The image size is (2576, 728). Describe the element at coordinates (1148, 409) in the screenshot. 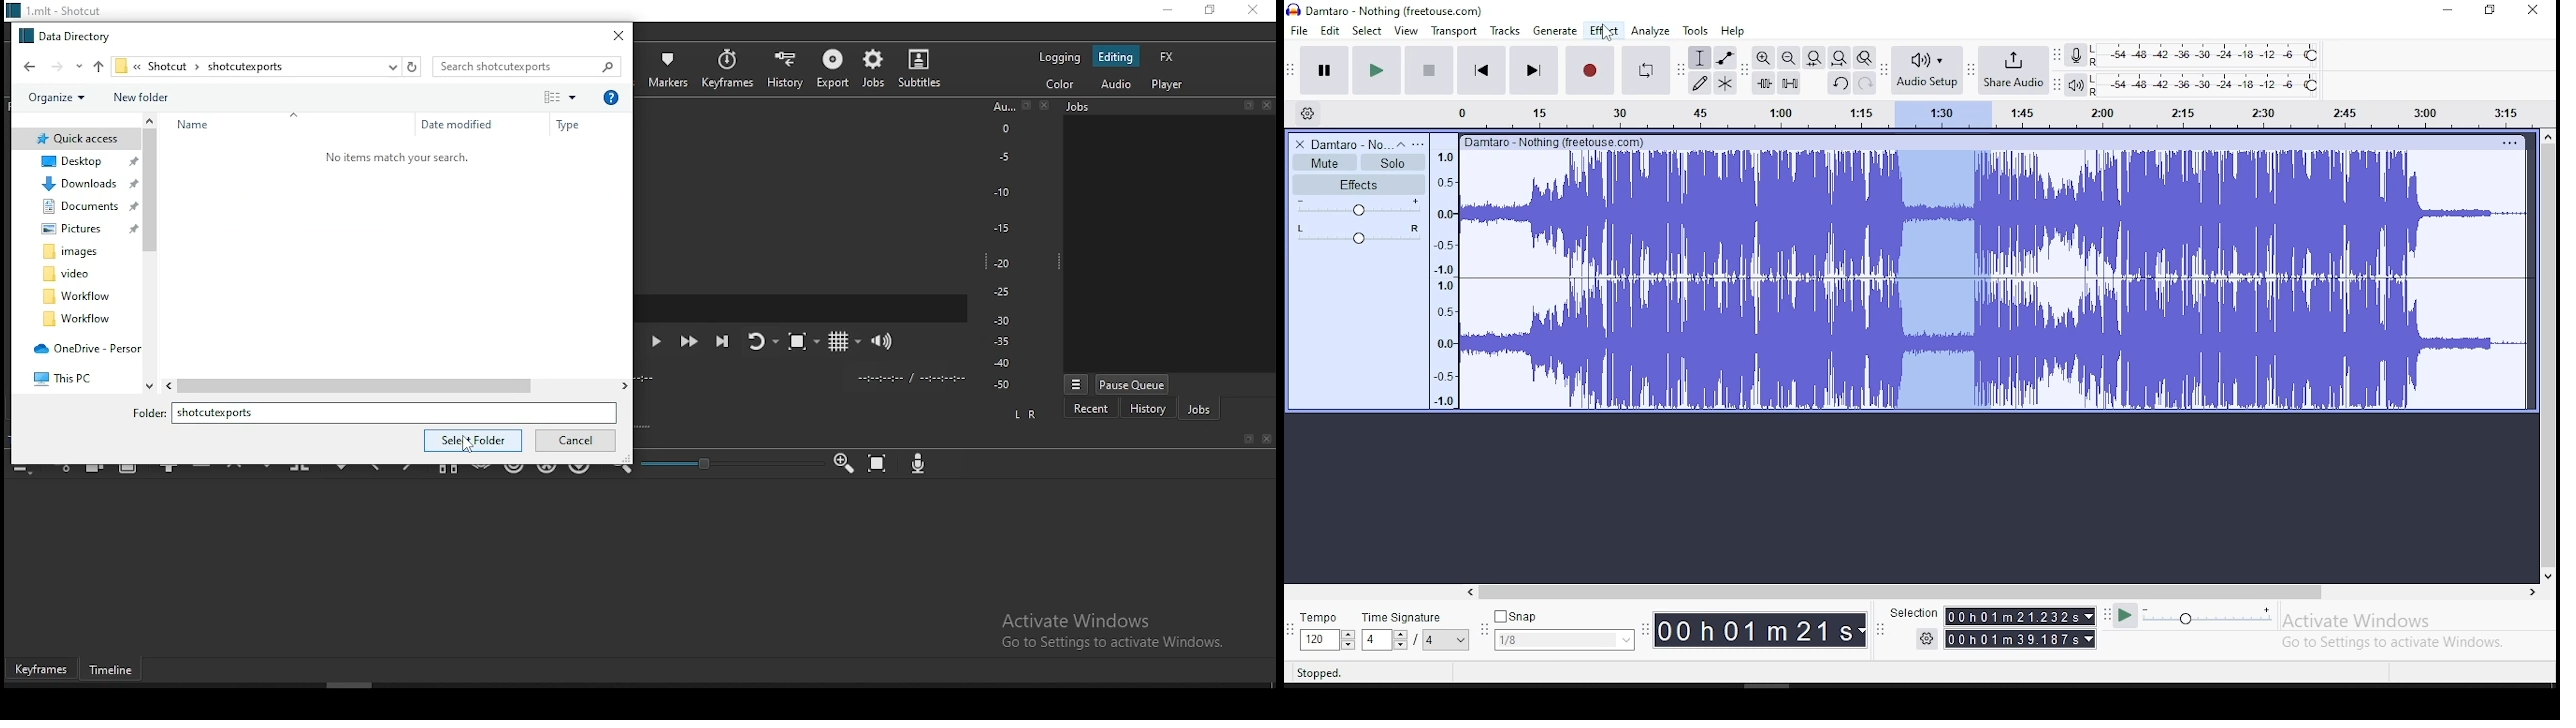

I see `history` at that location.